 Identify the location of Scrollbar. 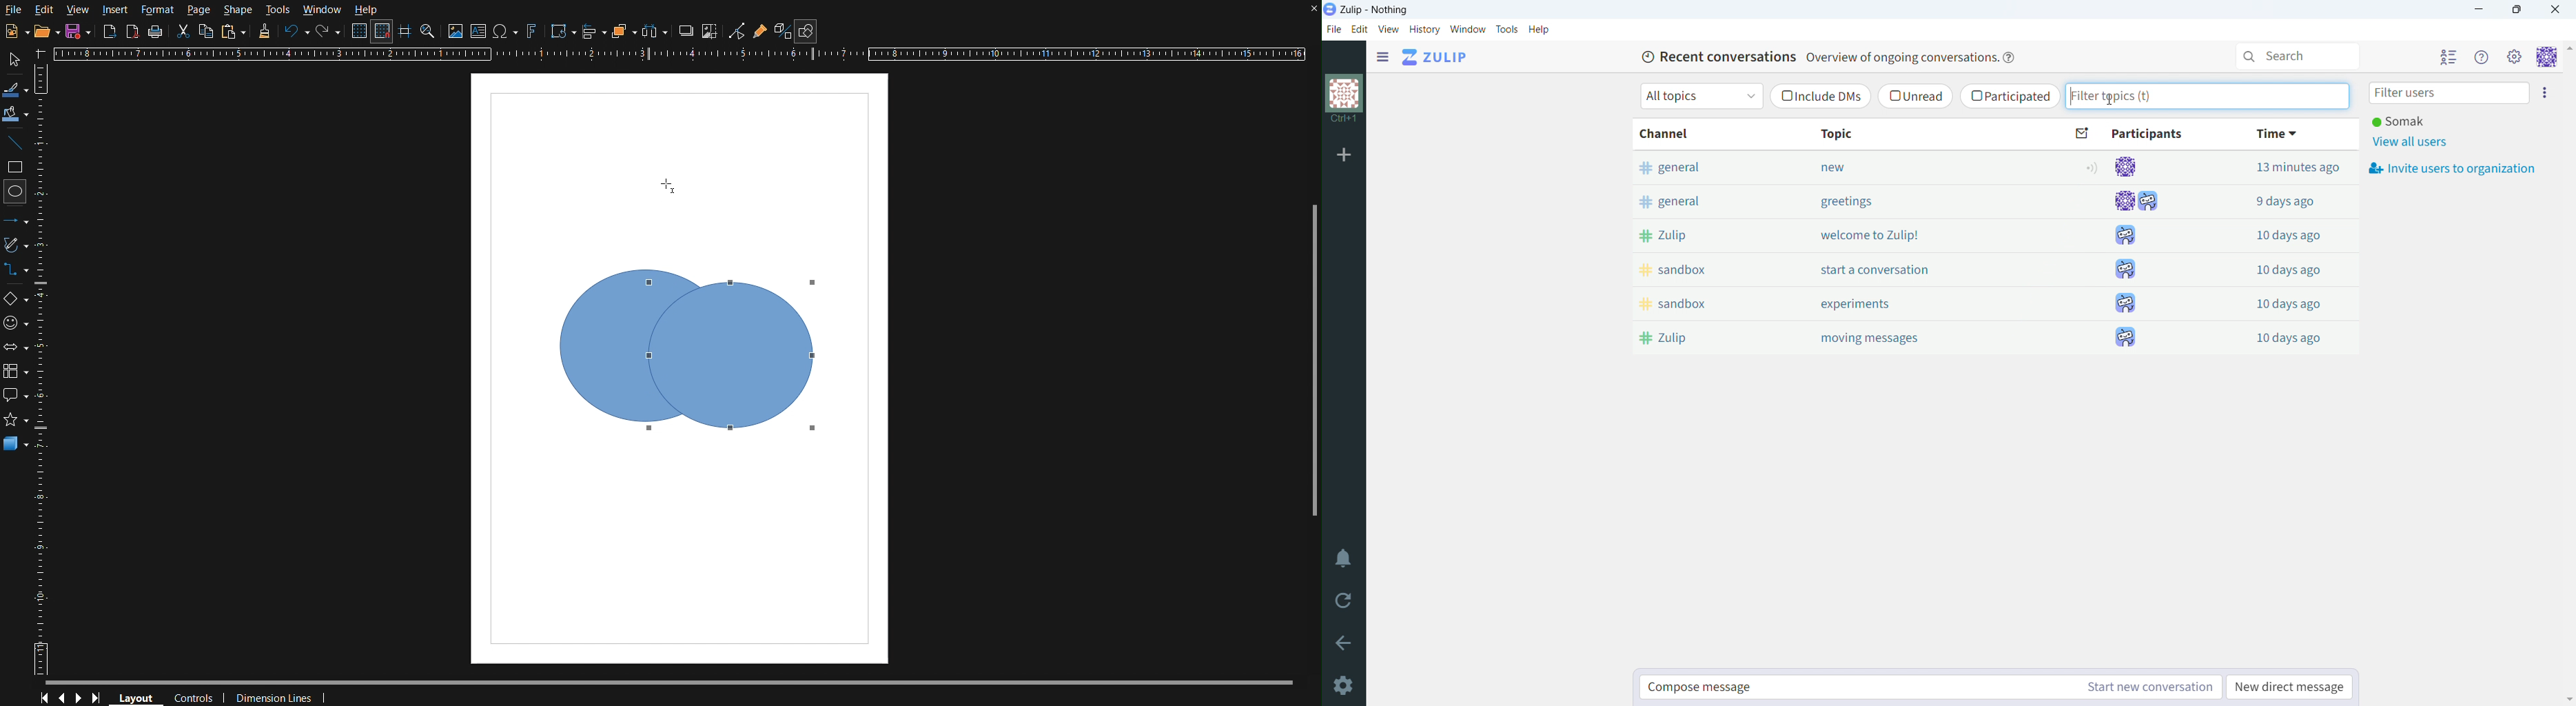
(680, 678).